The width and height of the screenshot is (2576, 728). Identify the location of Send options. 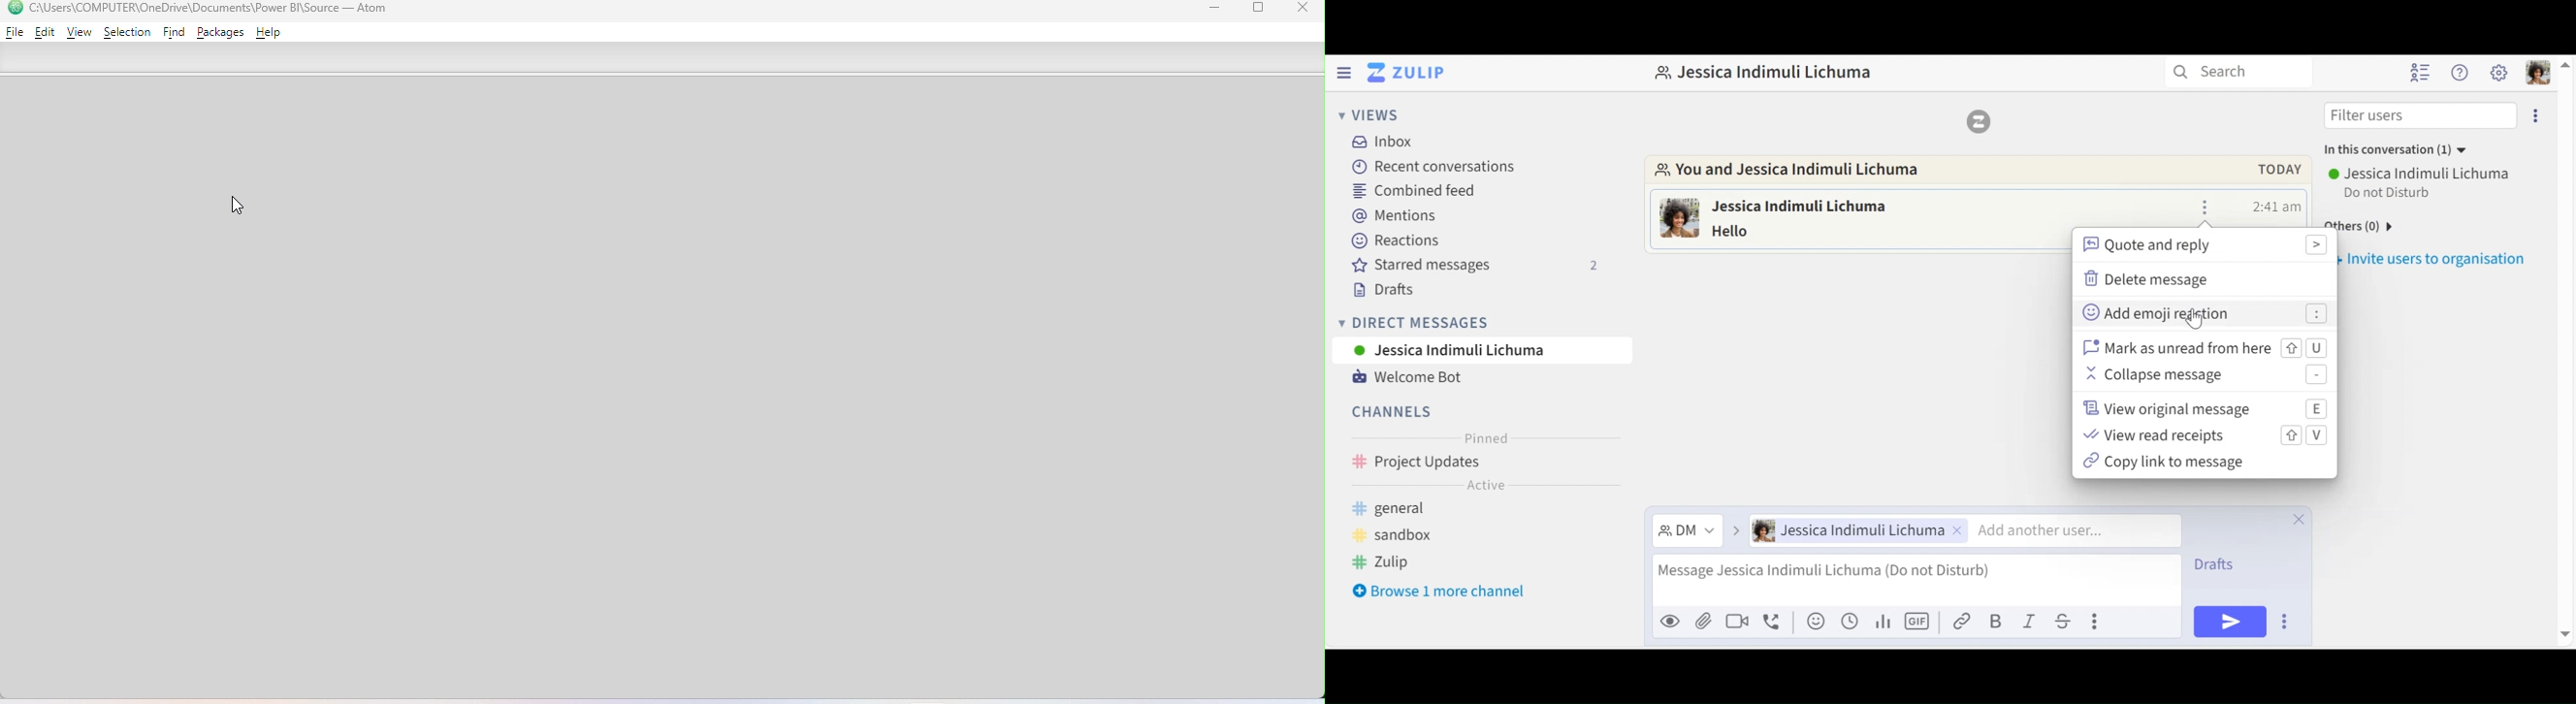
(2287, 621).